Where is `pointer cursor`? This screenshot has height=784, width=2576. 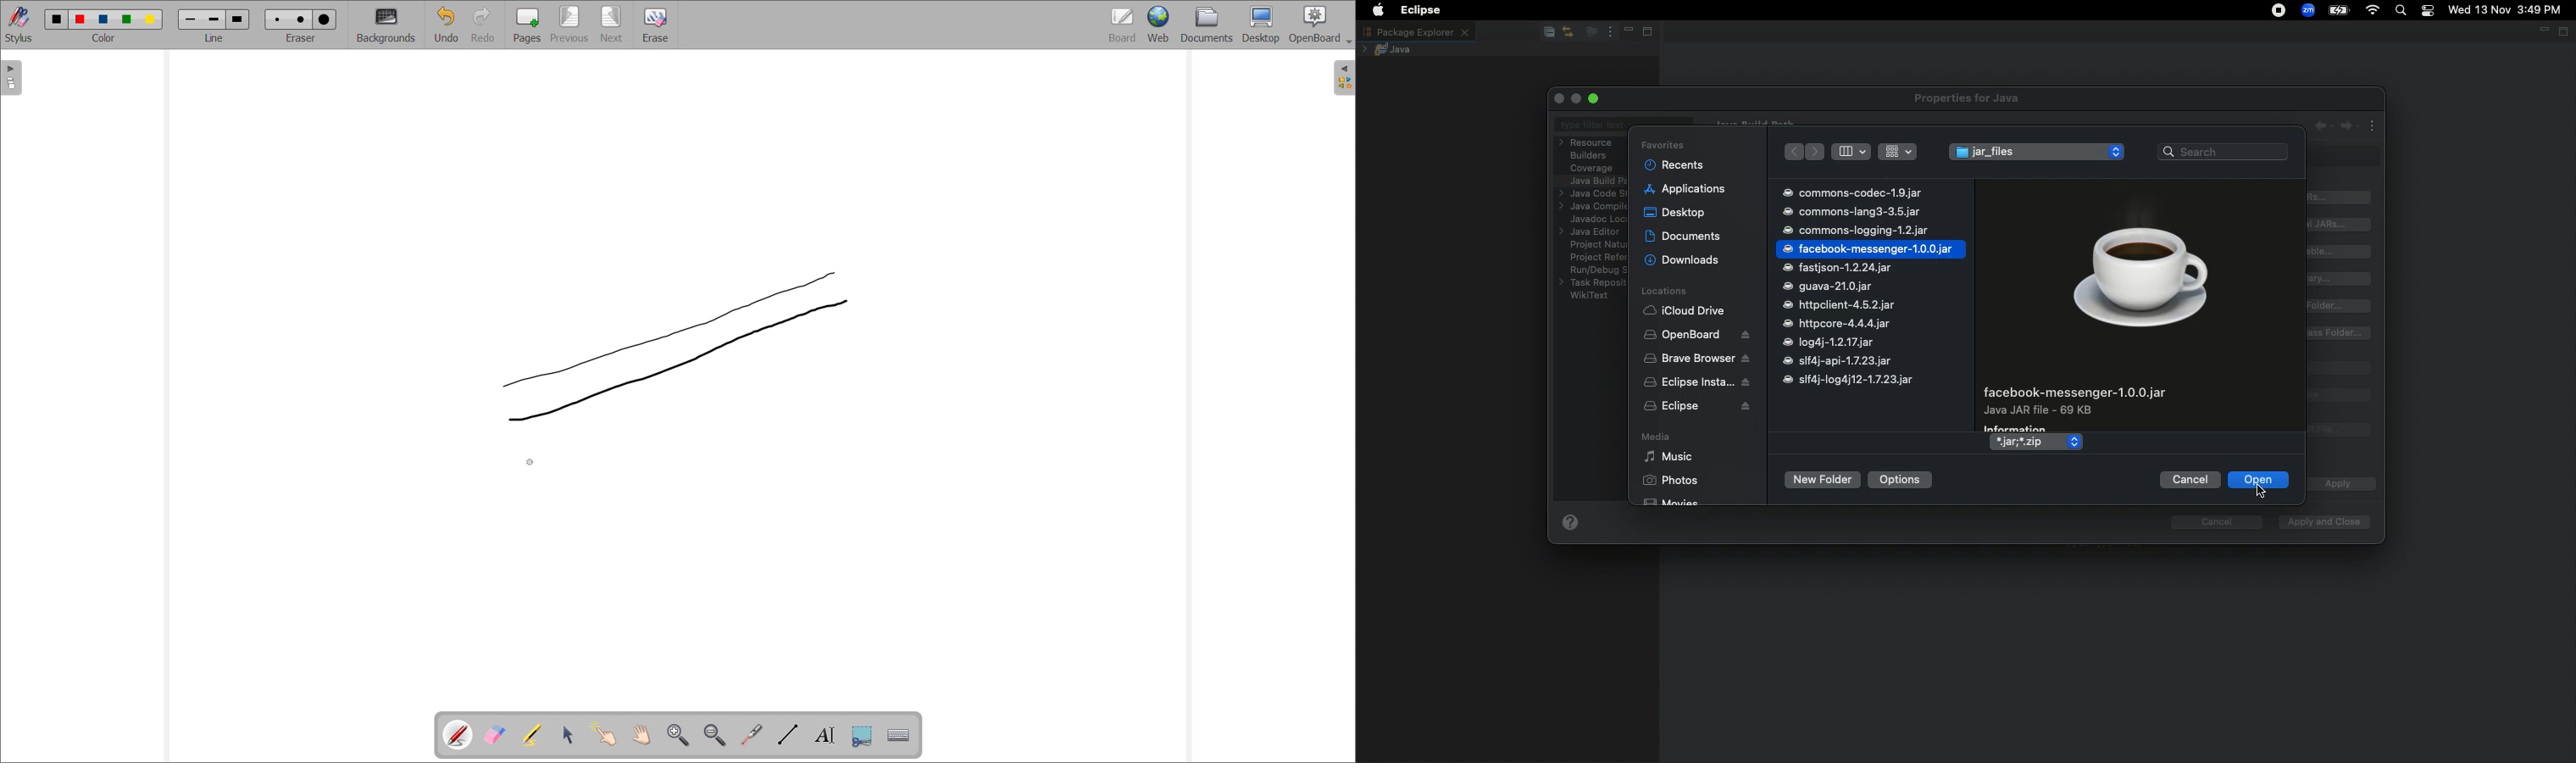
pointer cursor is located at coordinates (2248, 494).